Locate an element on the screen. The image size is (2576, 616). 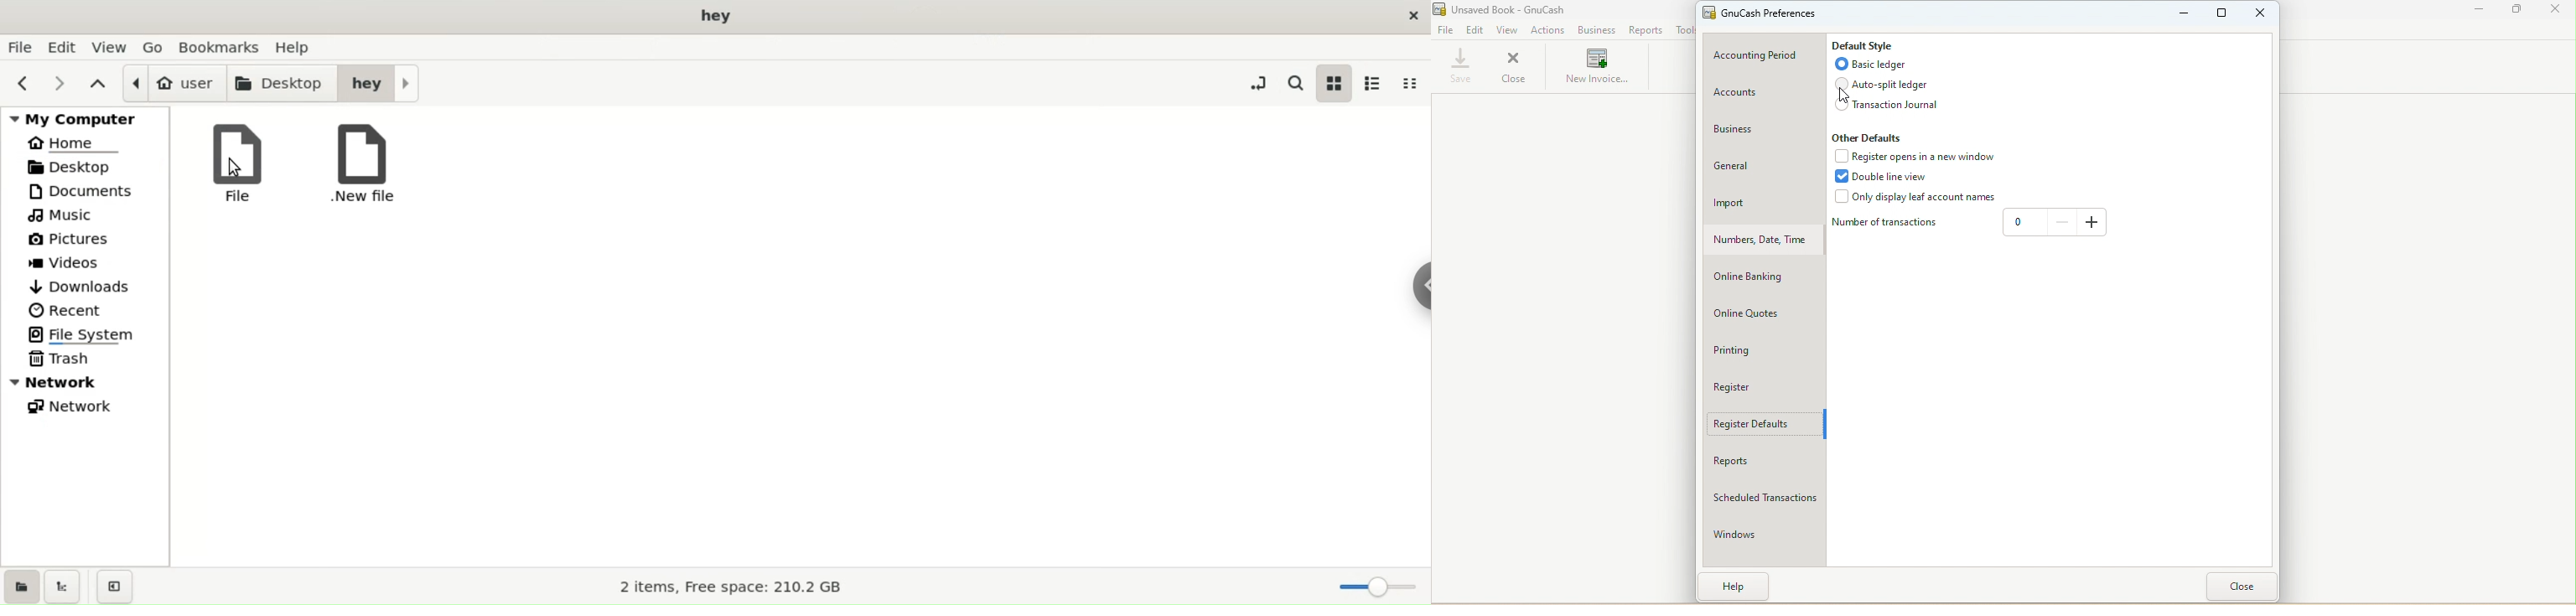
Maximize is located at coordinates (2516, 13).